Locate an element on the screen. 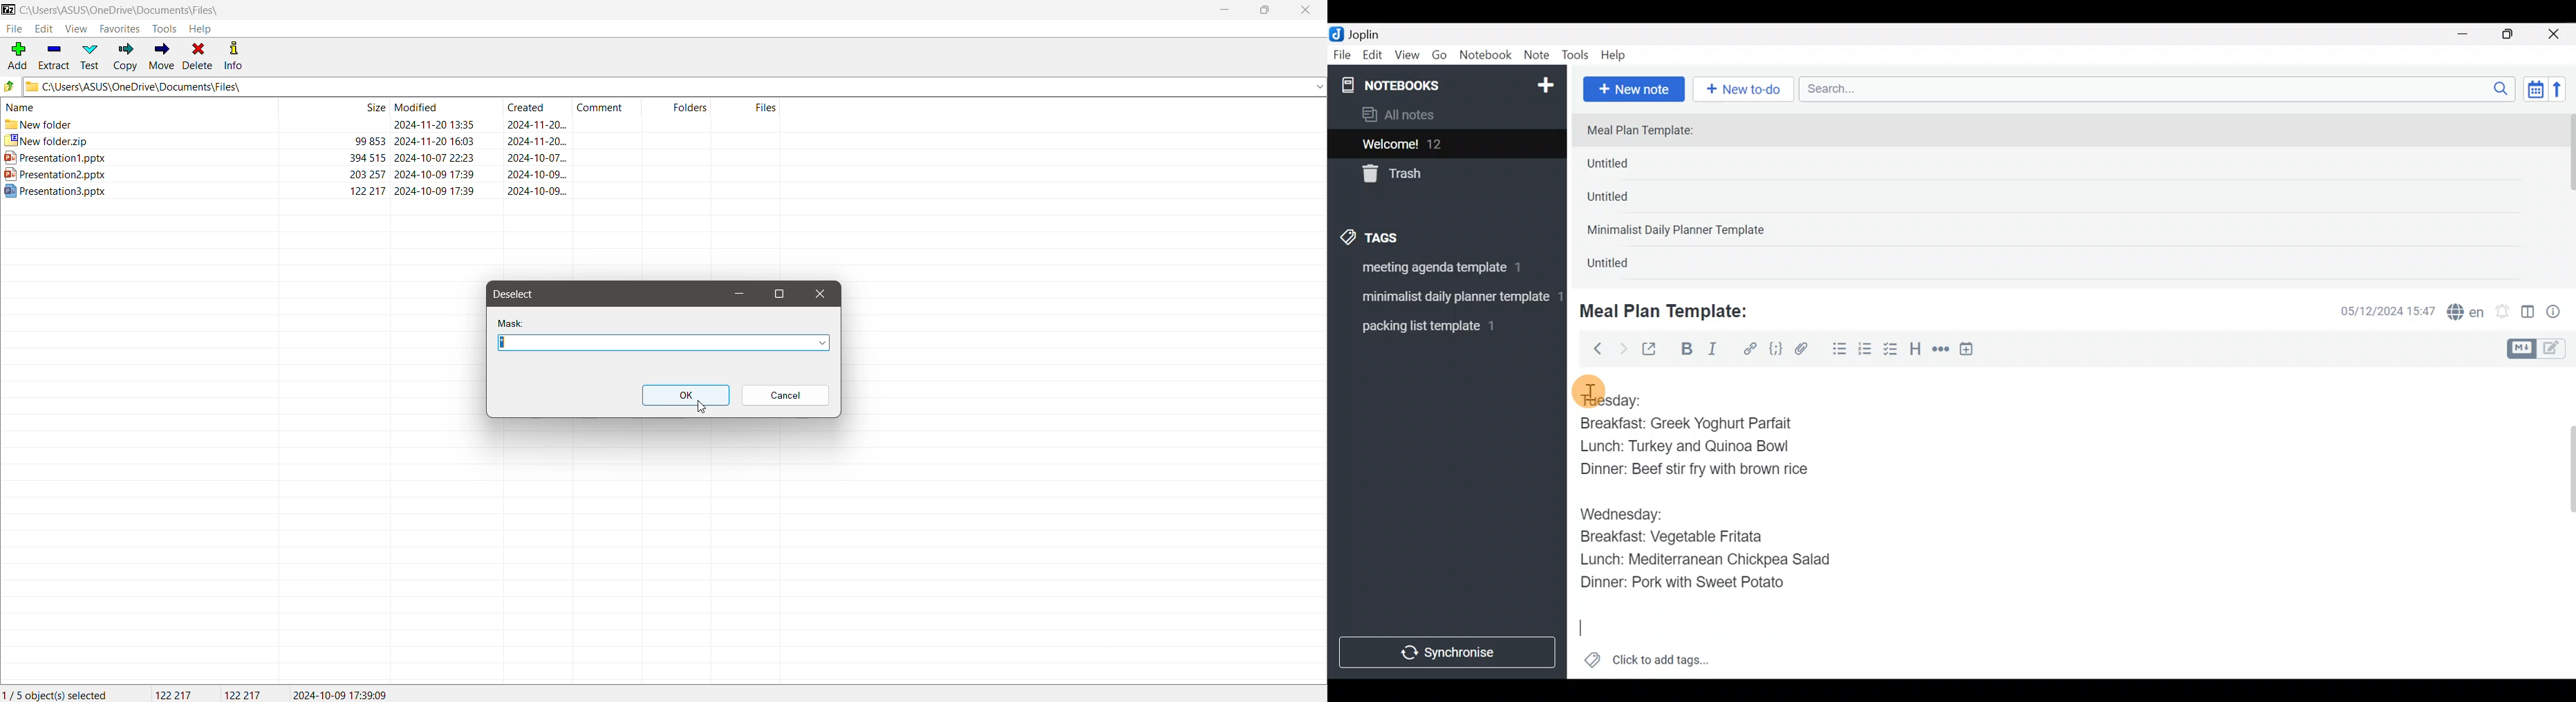 The image size is (2576, 728). text Cursor is located at coordinates (1579, 632).